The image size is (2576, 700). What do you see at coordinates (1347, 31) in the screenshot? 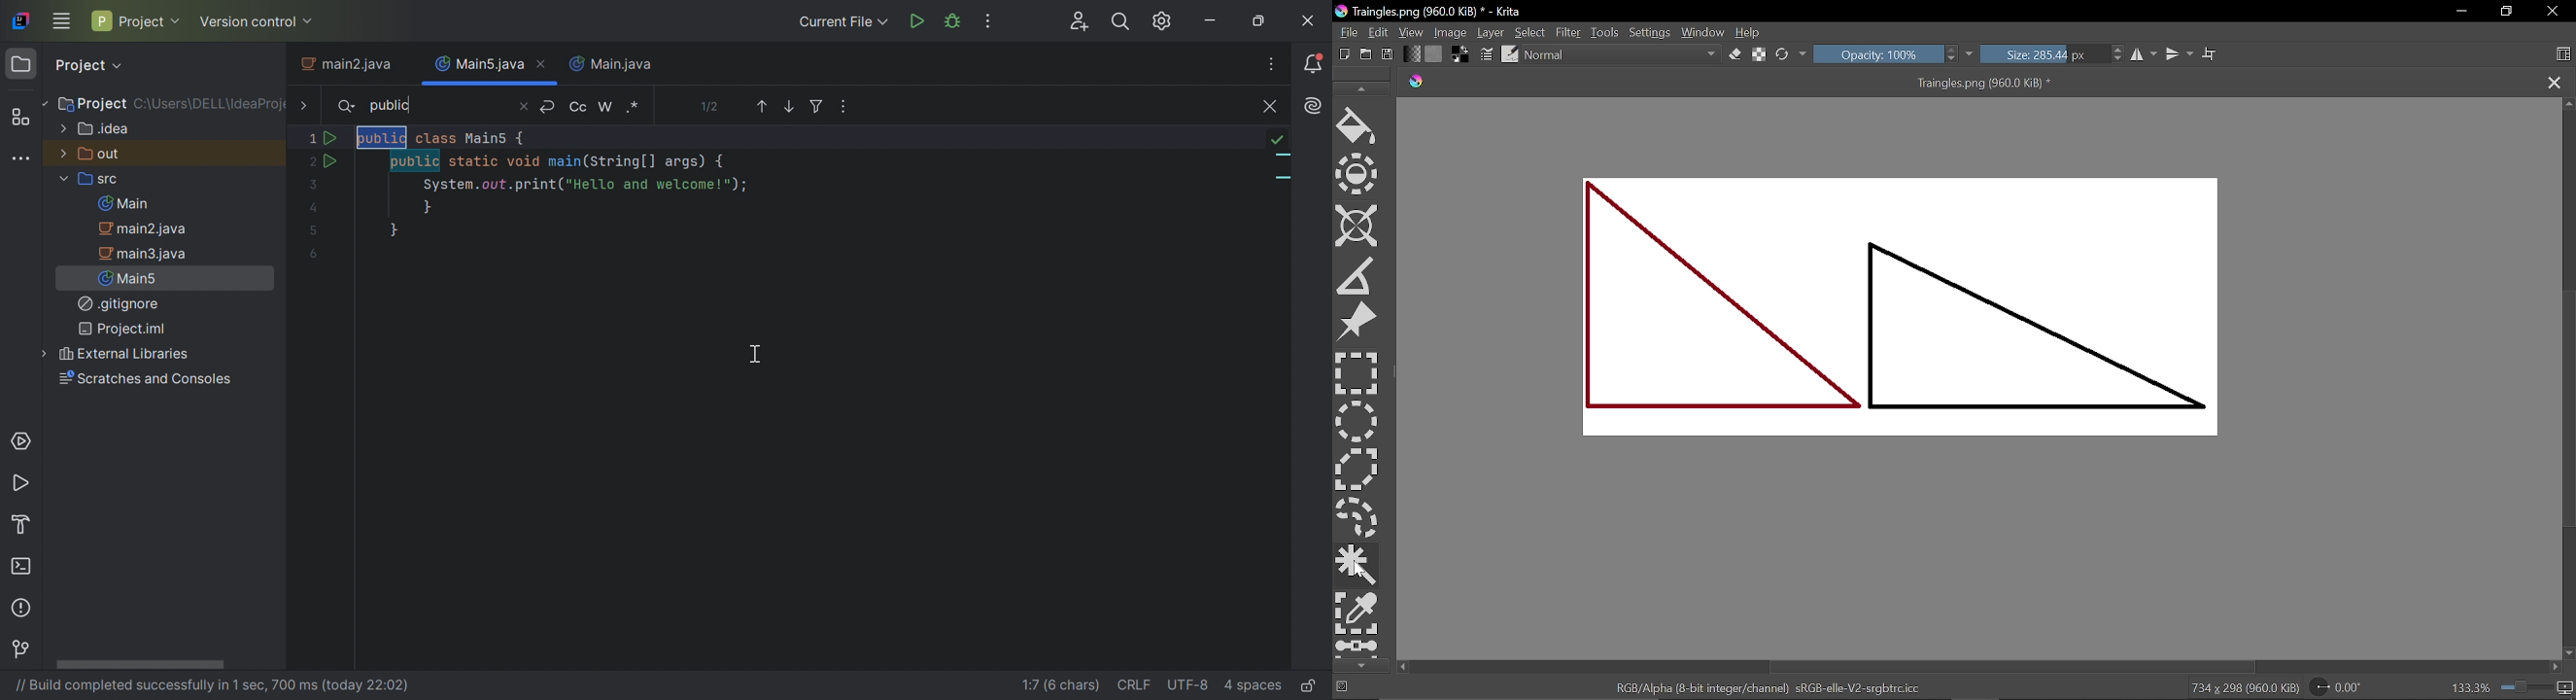
I see `File` at bounding box center [1347, 31].